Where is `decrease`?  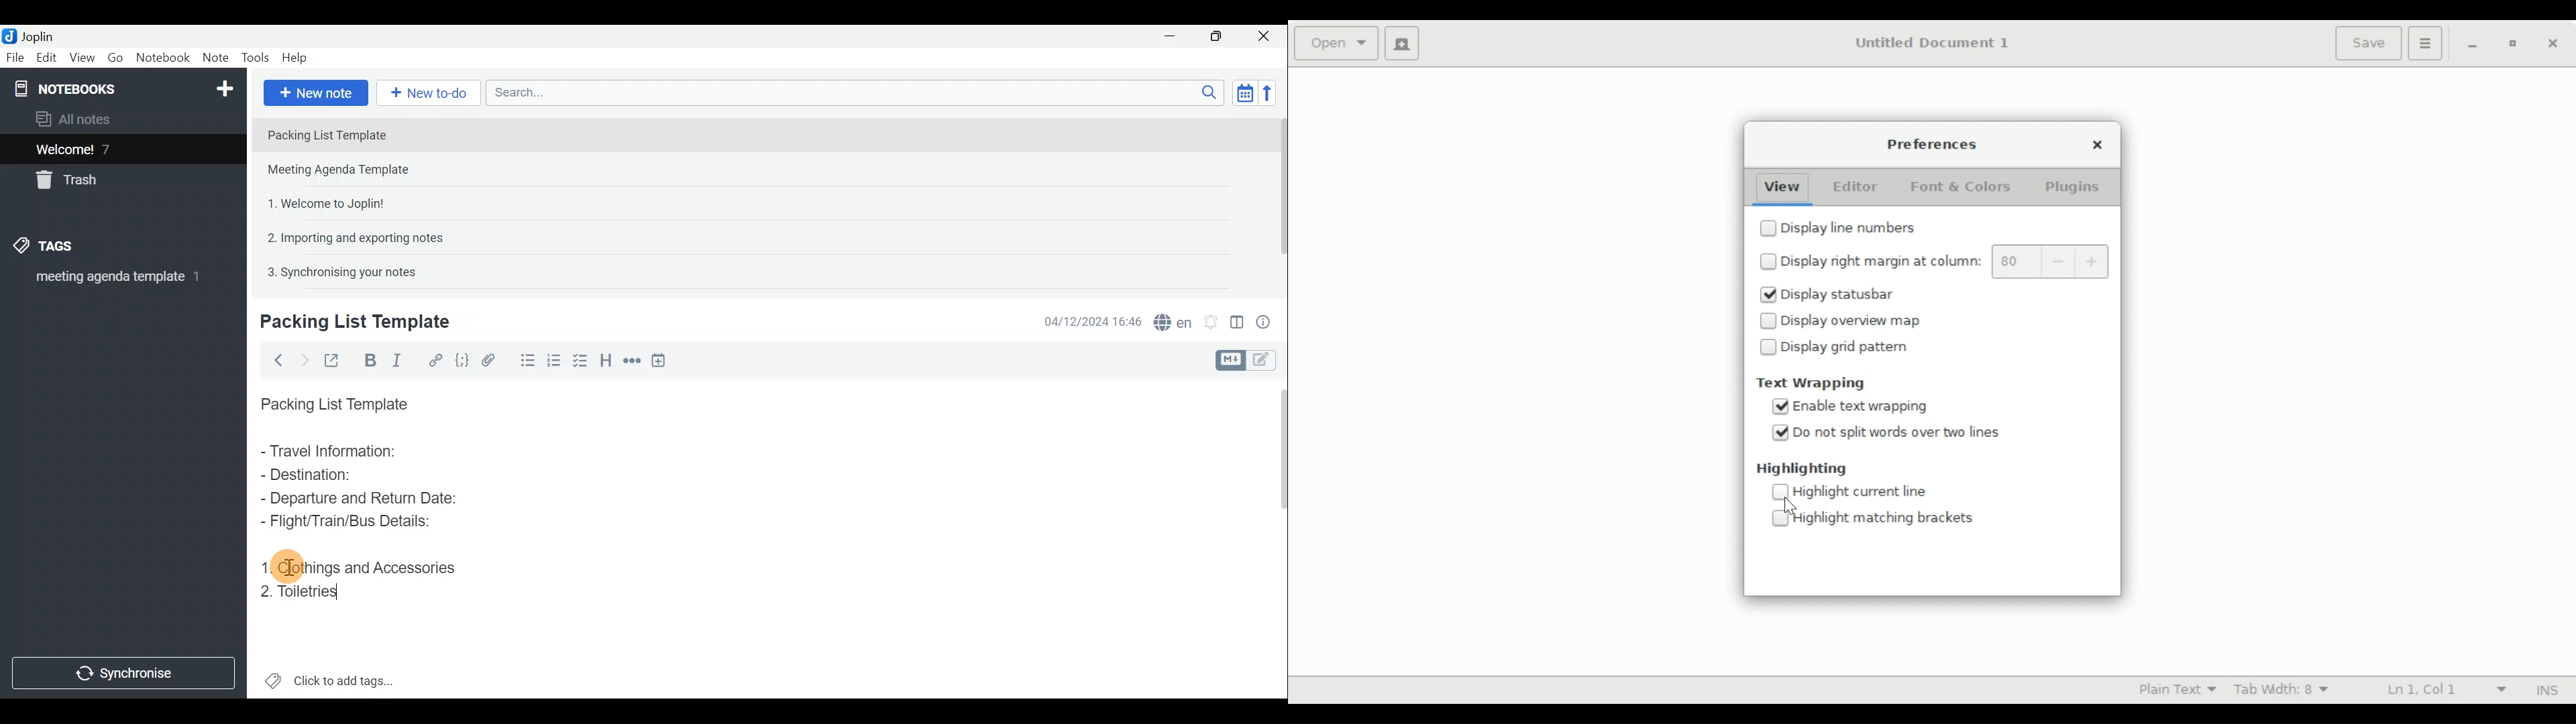
decrease is located at coordinates (2059, 262).